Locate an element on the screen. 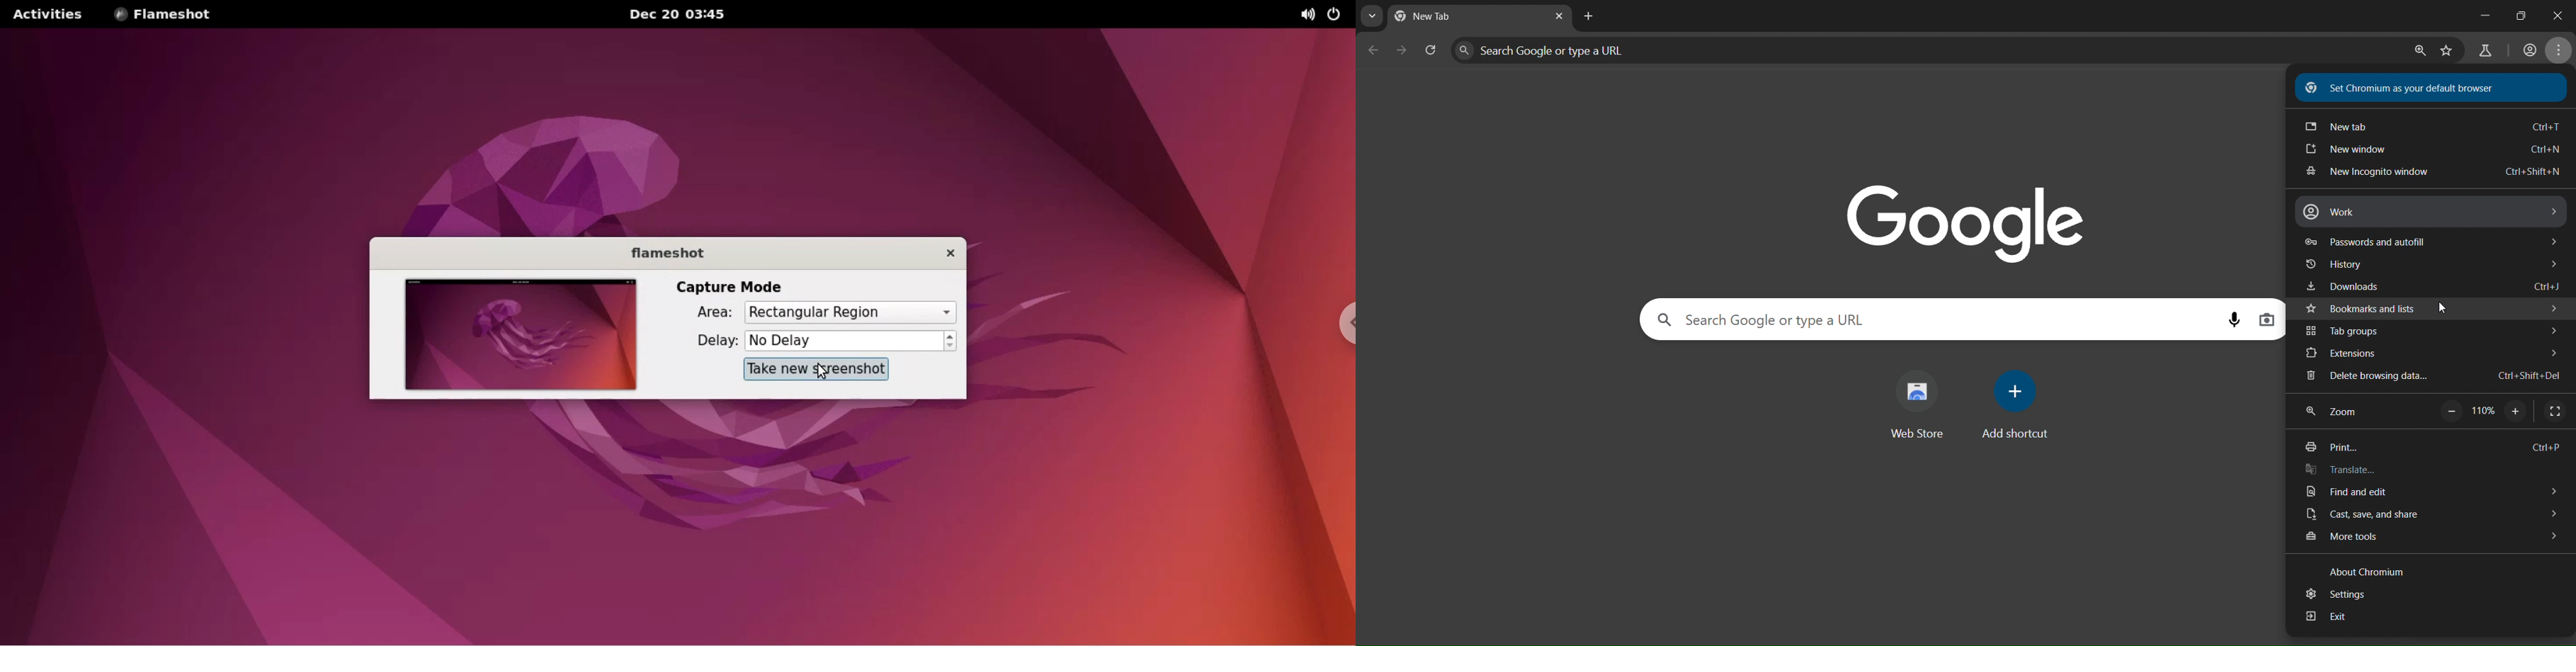 This screenshot has width=2576, height=672. exit is located at coordinates (2328, 619).